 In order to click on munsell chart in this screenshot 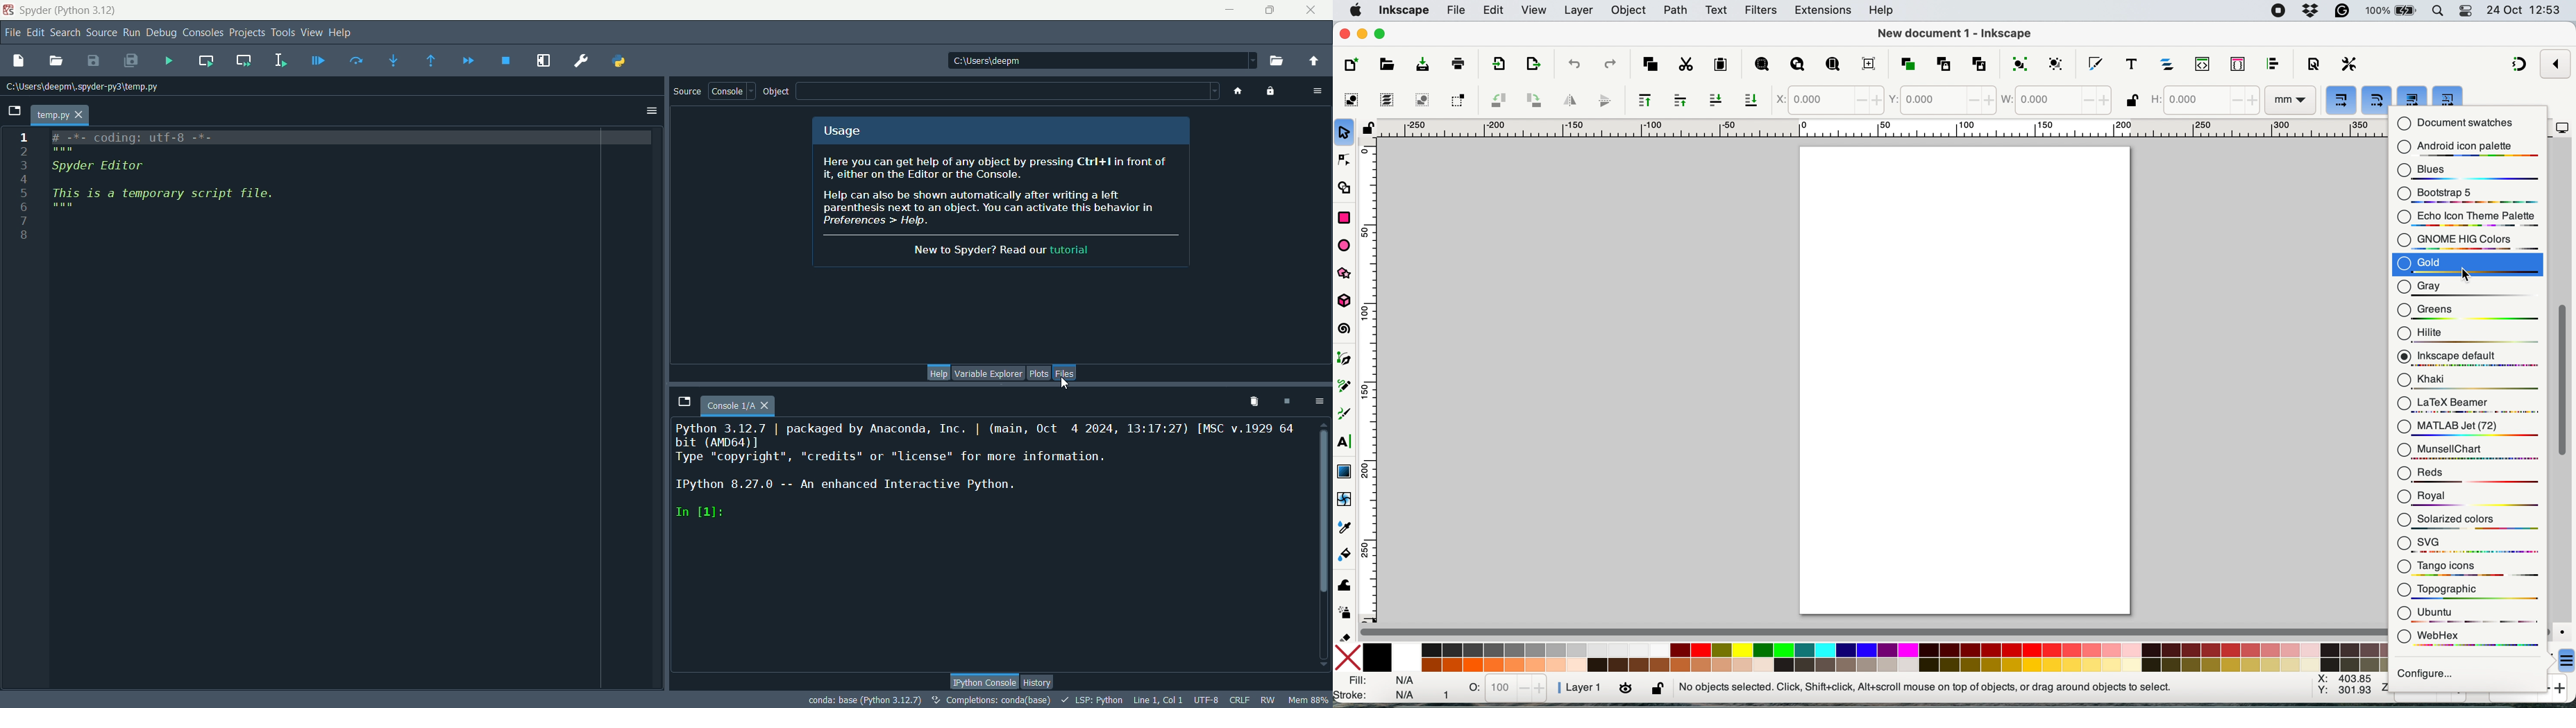, I will do `click(2465, 452)`.